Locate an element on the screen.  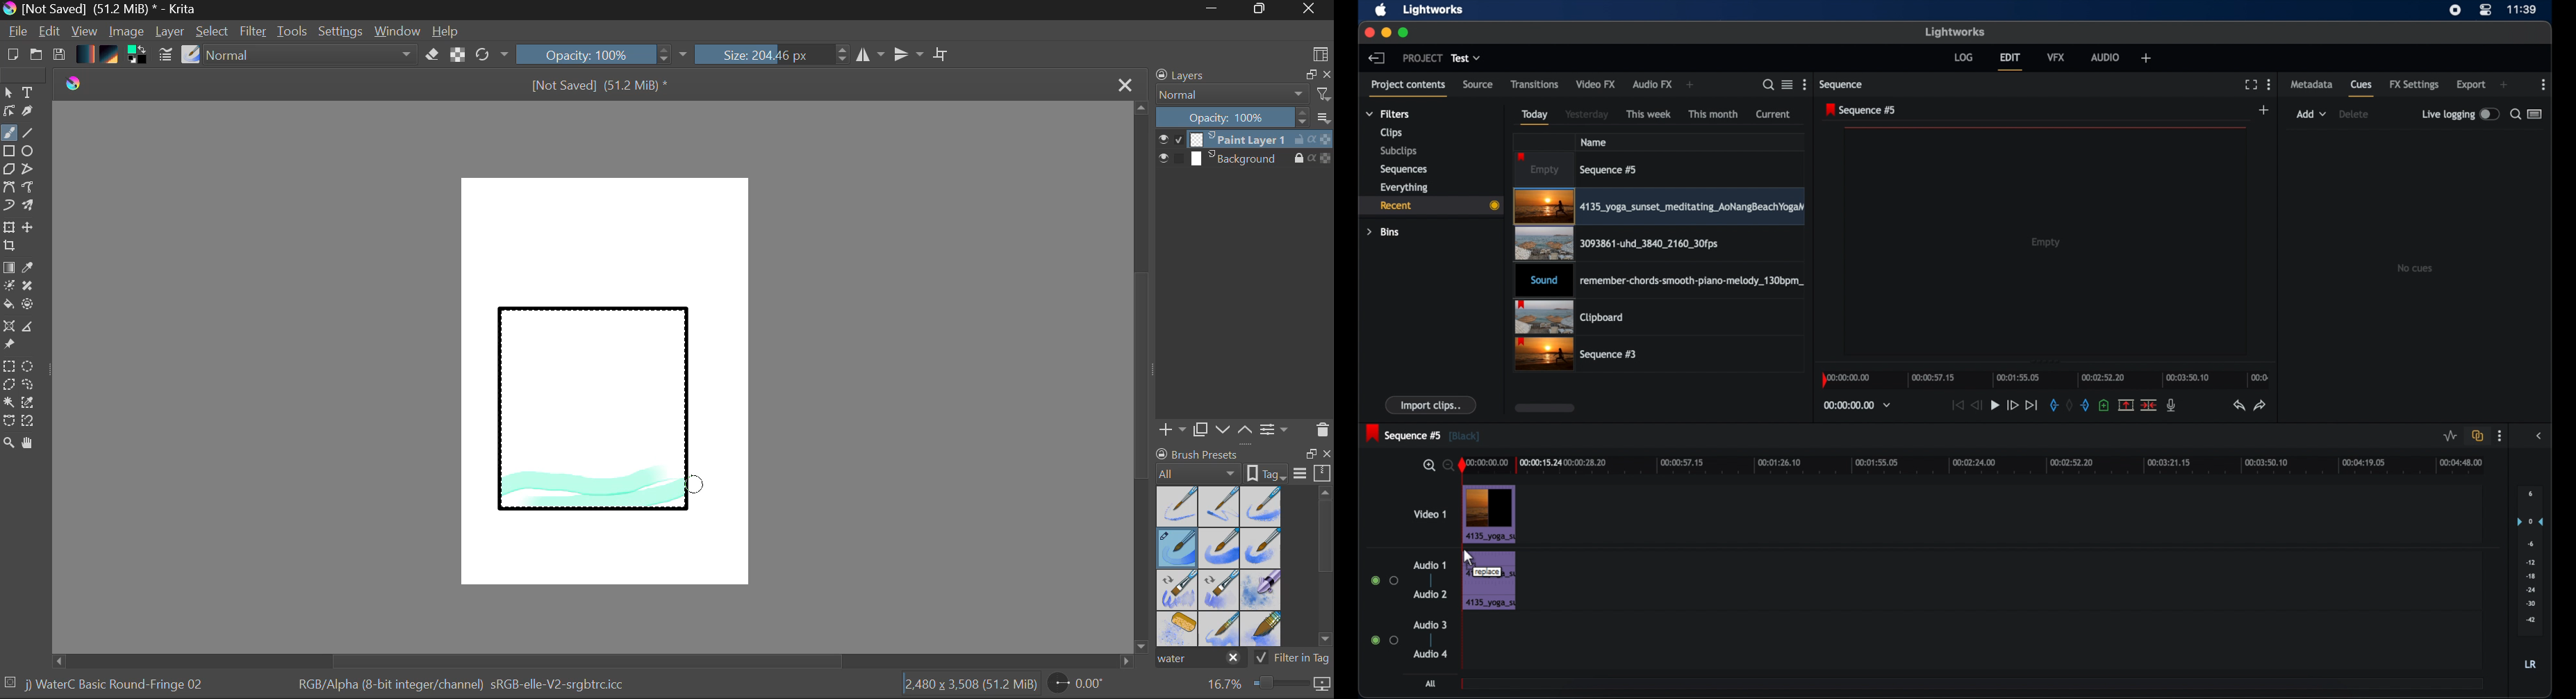
audio 3 is located at coordinates (1431, 624).